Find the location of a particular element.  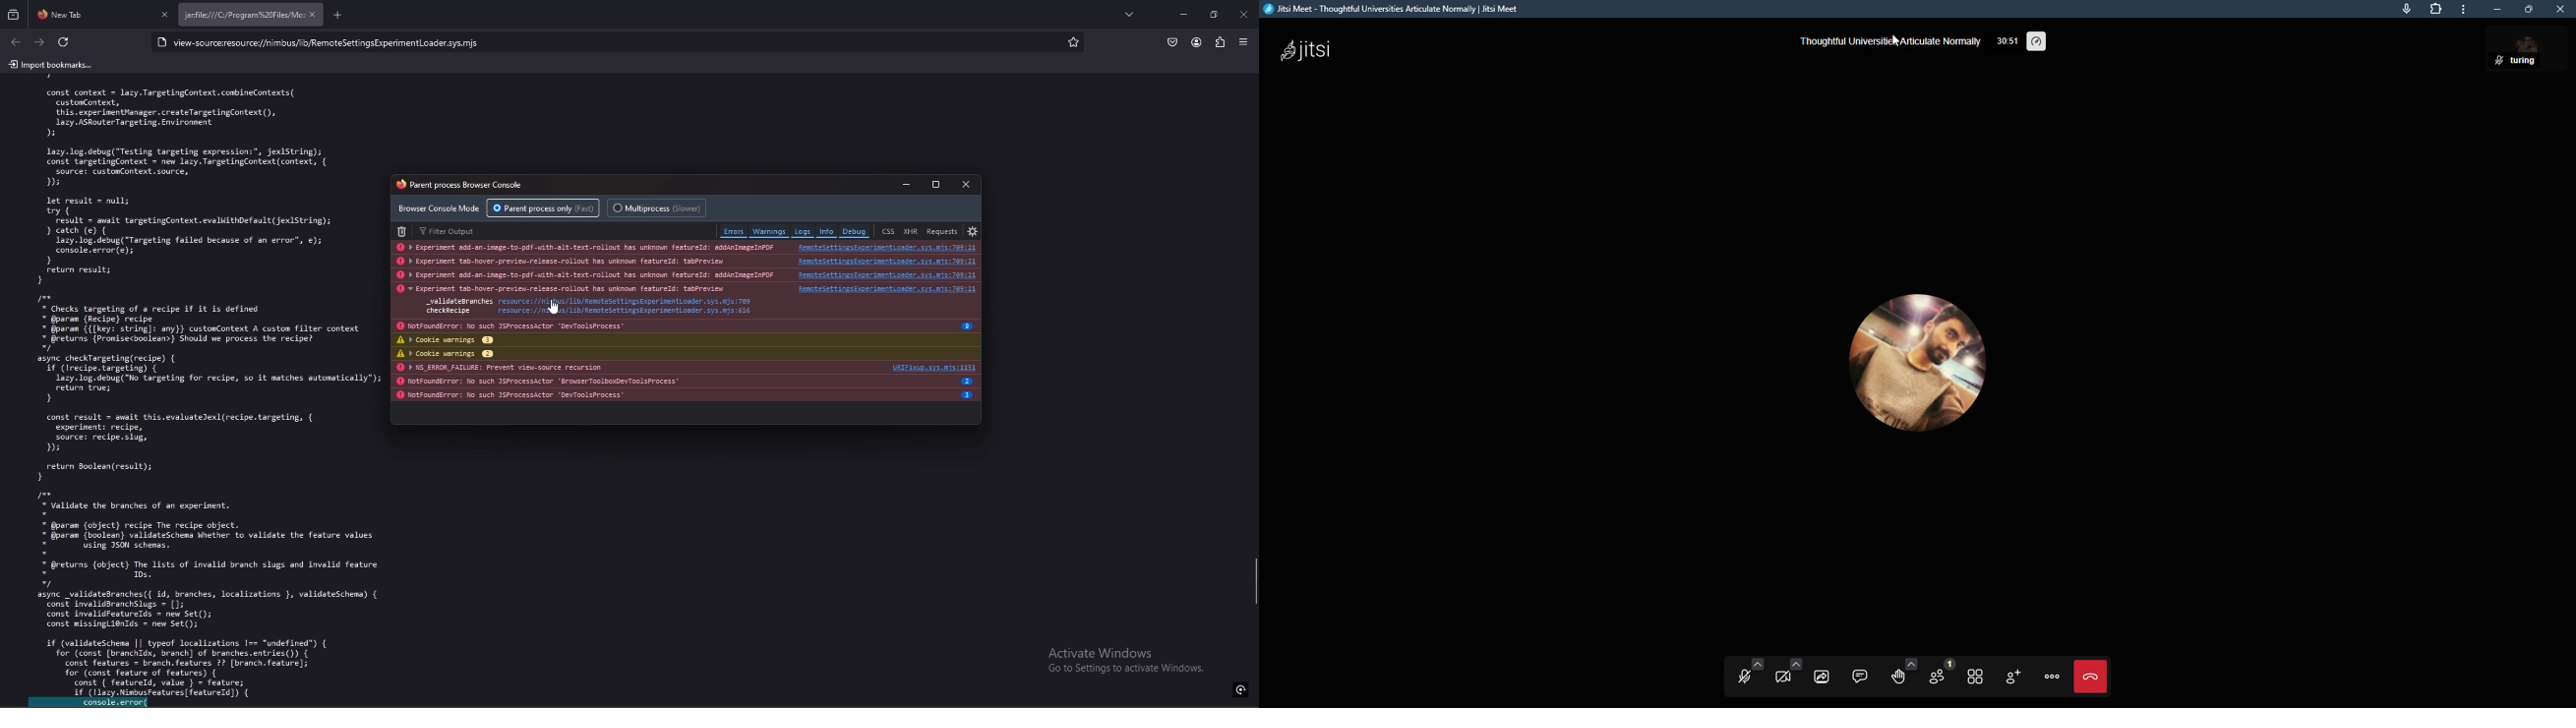

invite people is located at coordinates (2015, 676).